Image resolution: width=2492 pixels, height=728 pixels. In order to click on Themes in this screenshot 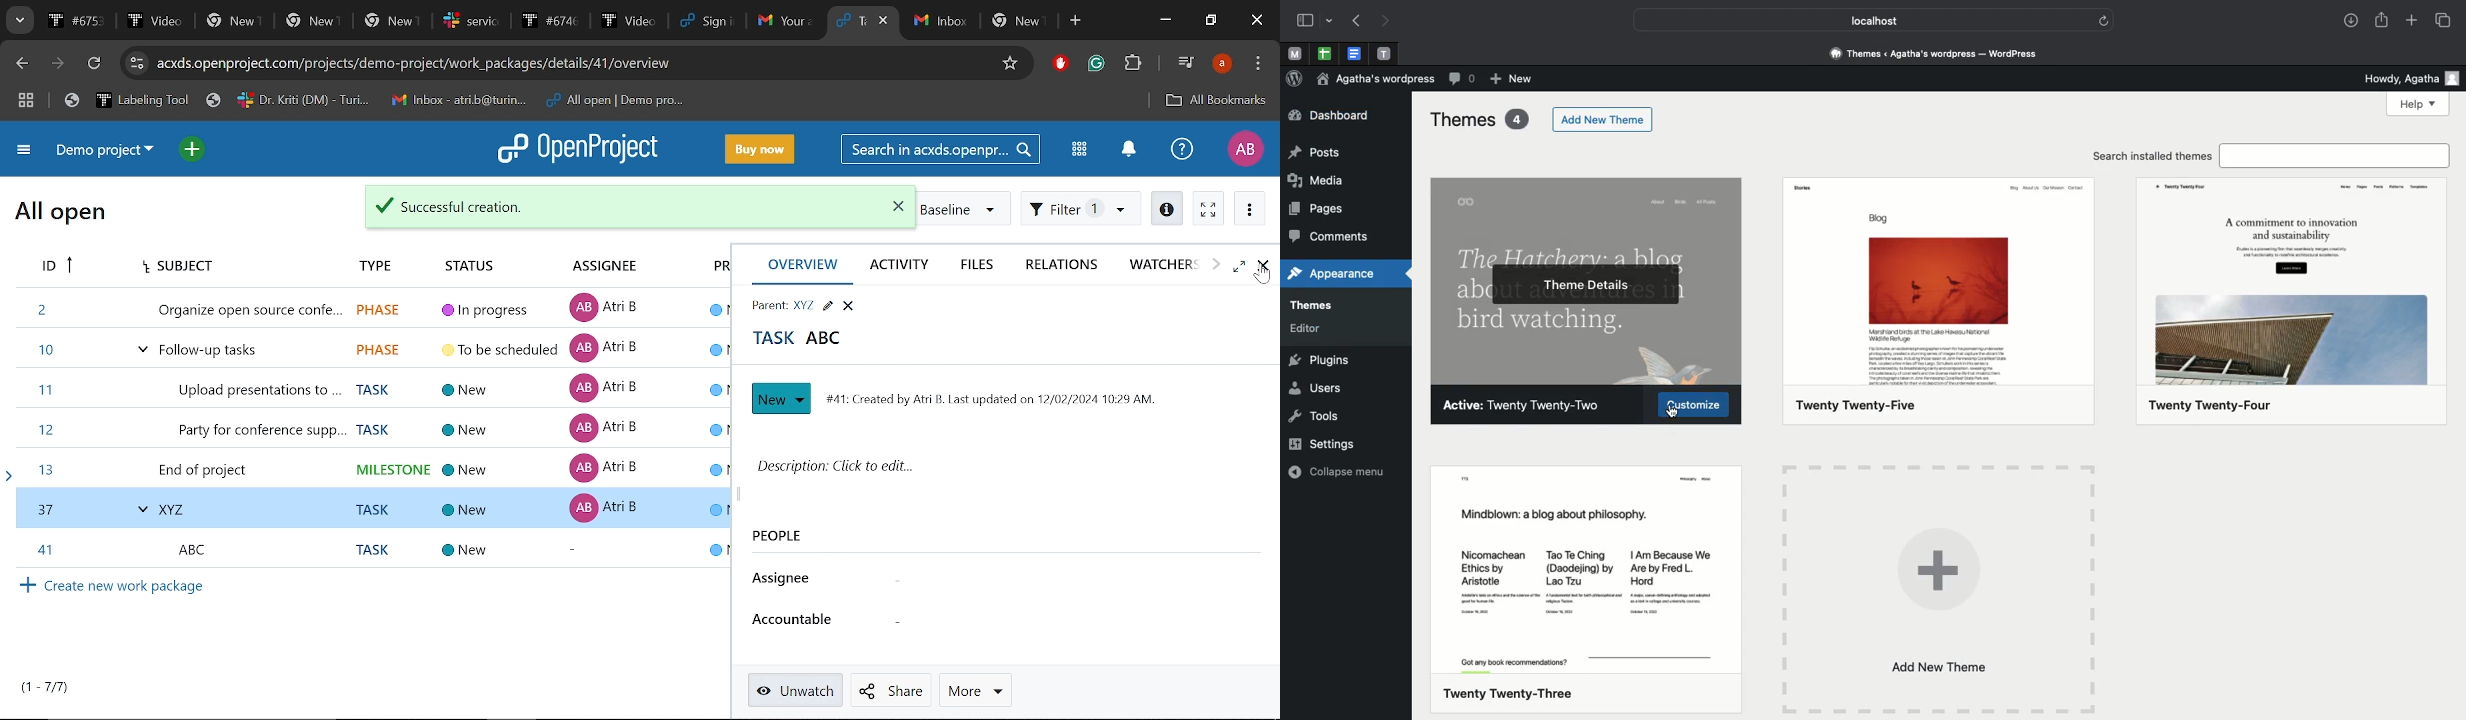, I will do `click(1479, 119)`.